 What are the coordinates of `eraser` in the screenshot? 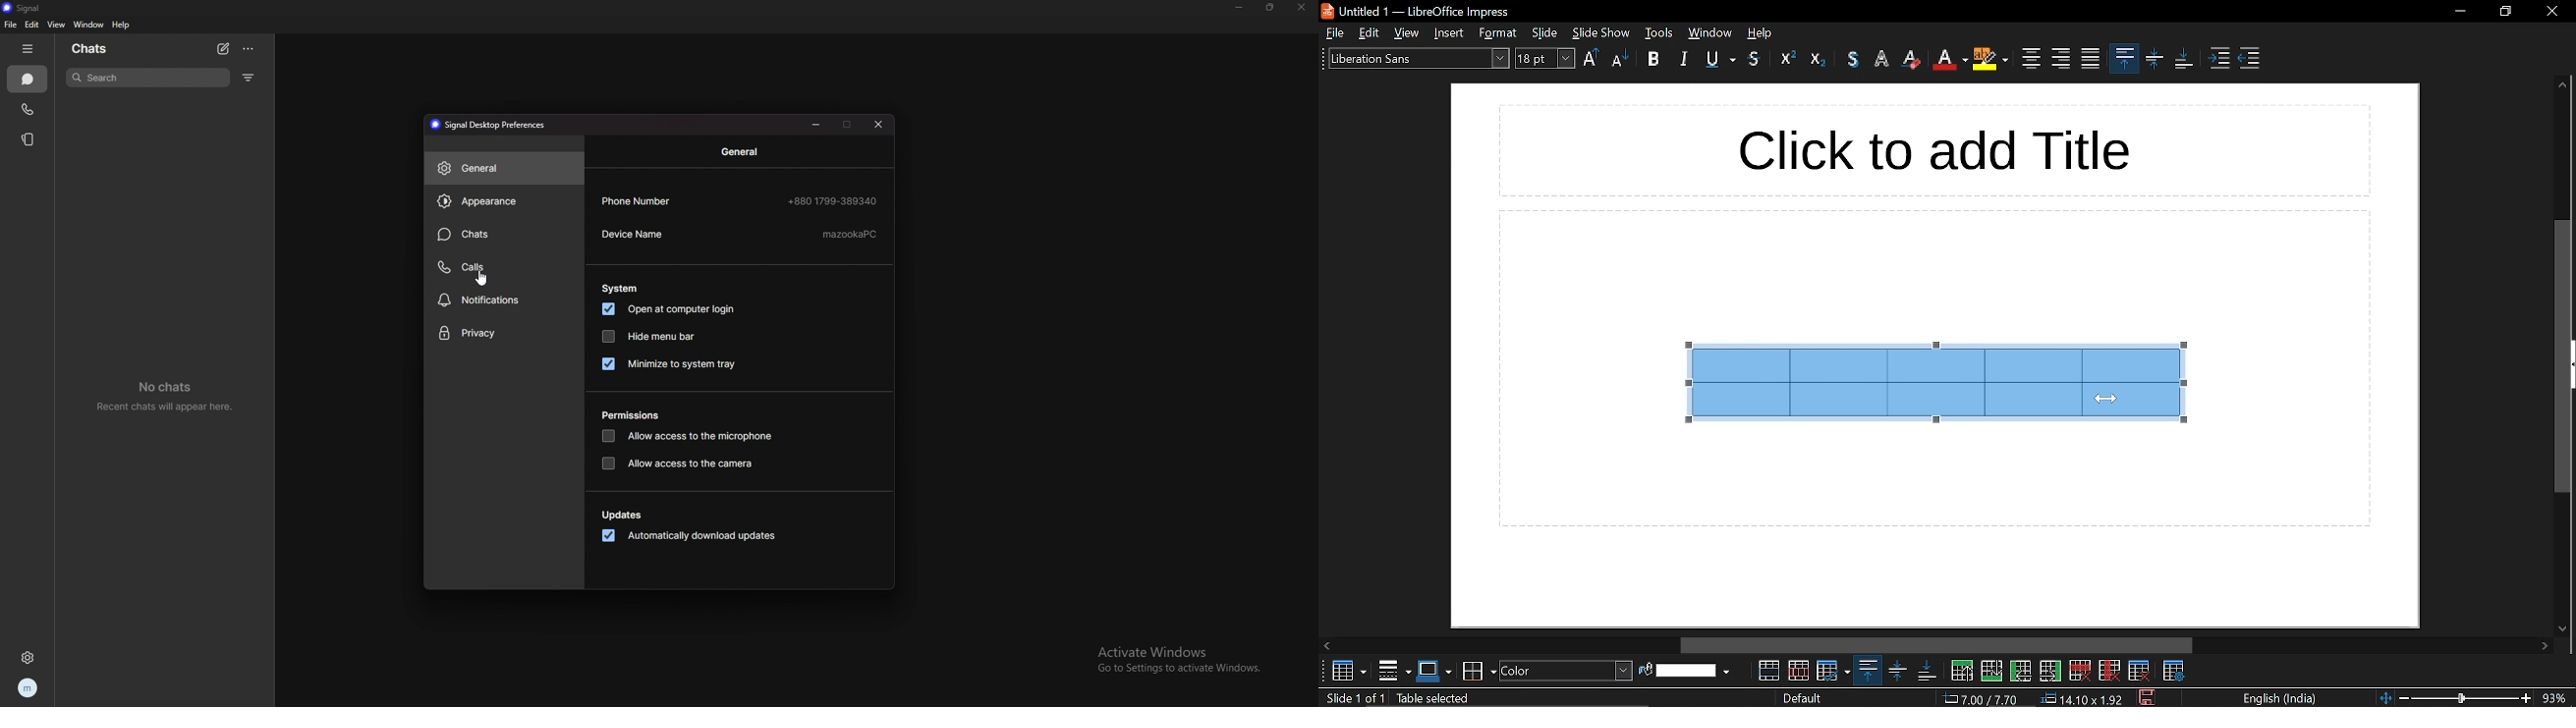 It's located at (1912, 61).